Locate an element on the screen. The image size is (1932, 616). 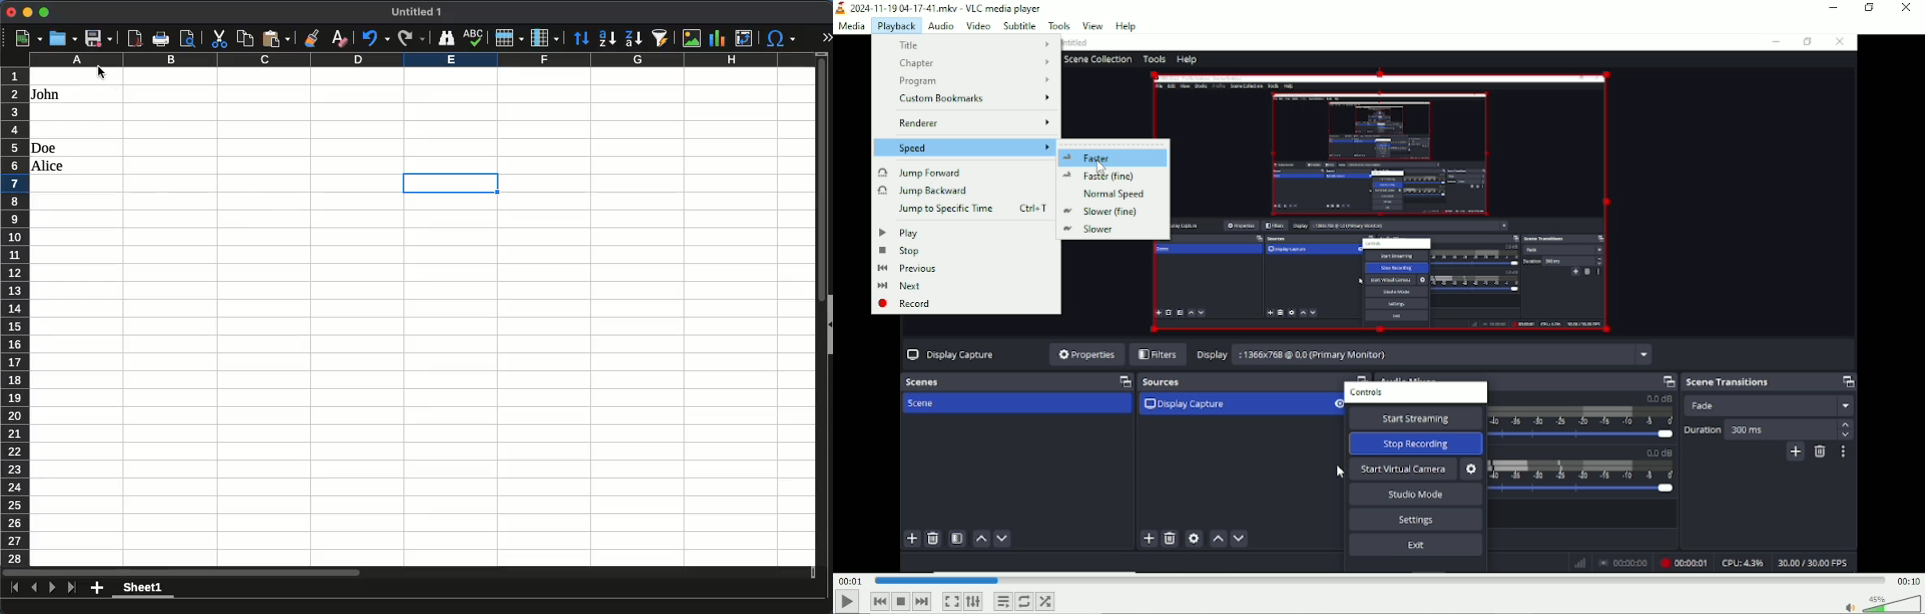
minimize is located at coordinates (1828, 8).